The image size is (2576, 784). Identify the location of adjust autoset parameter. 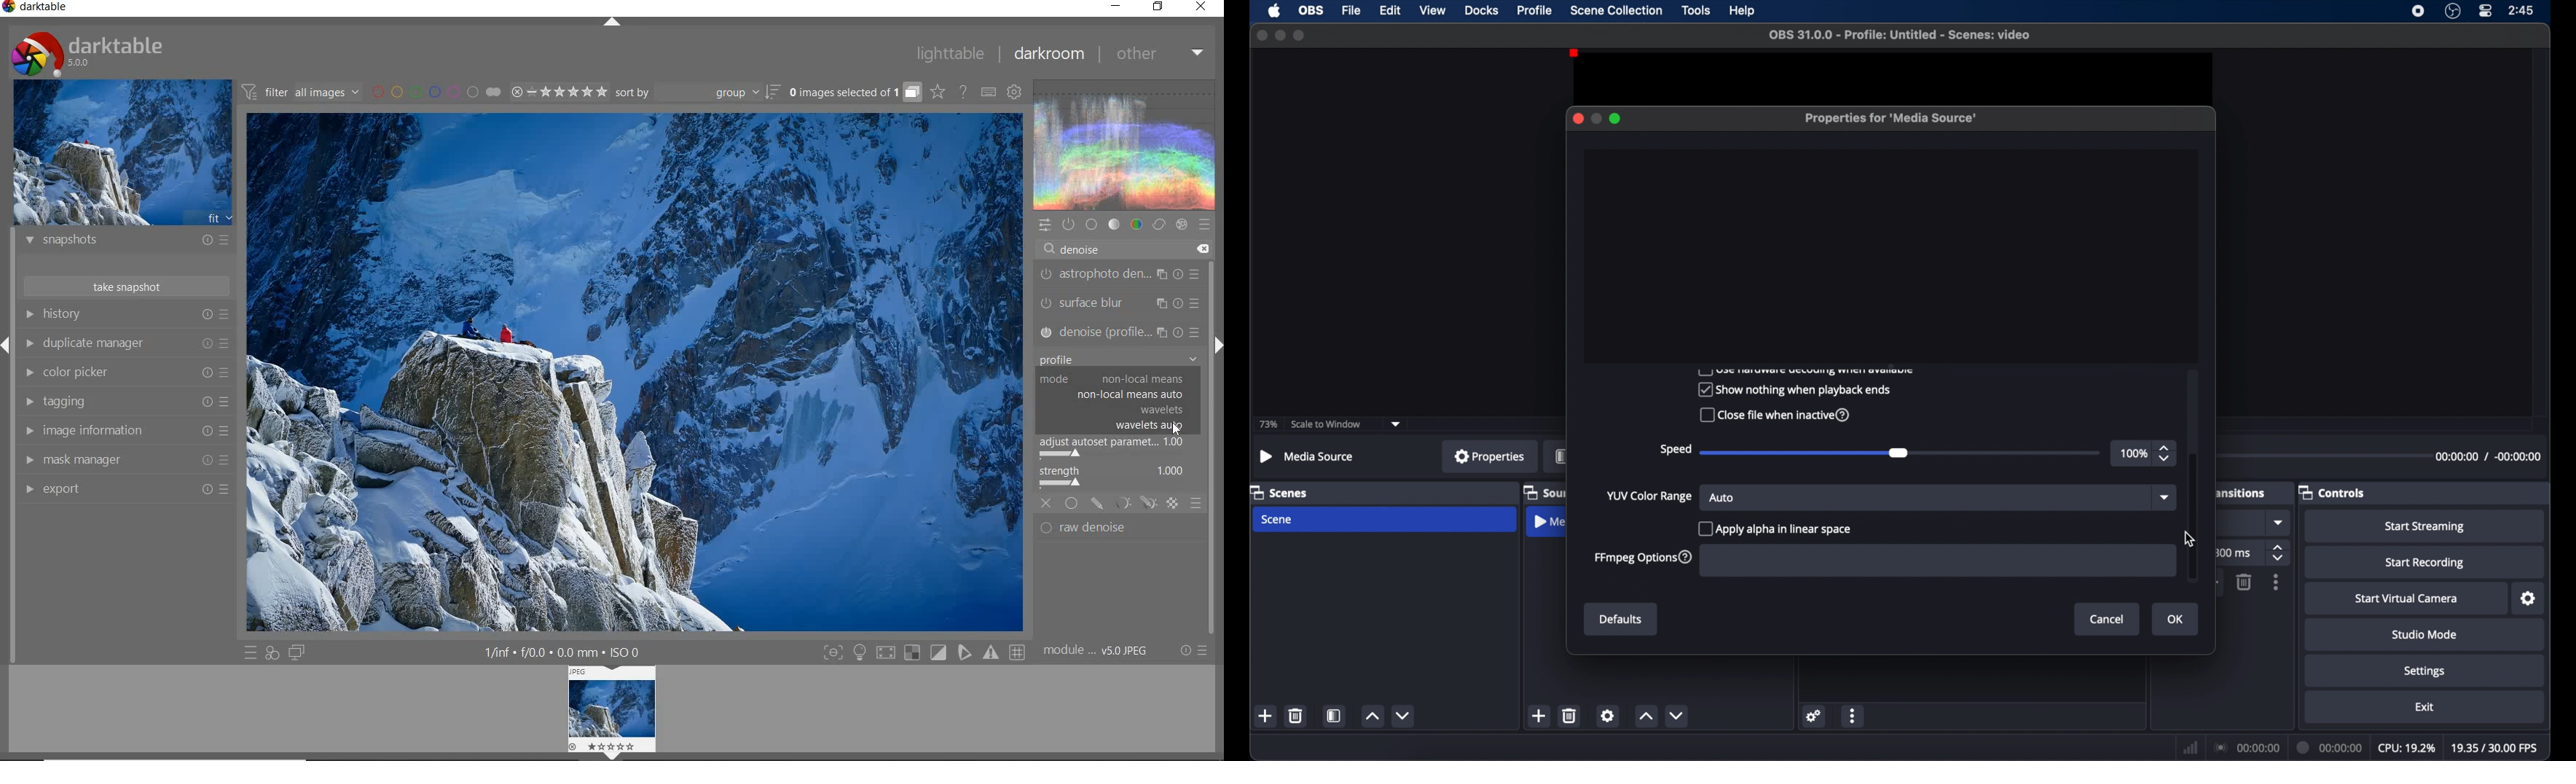
(1118, 448).